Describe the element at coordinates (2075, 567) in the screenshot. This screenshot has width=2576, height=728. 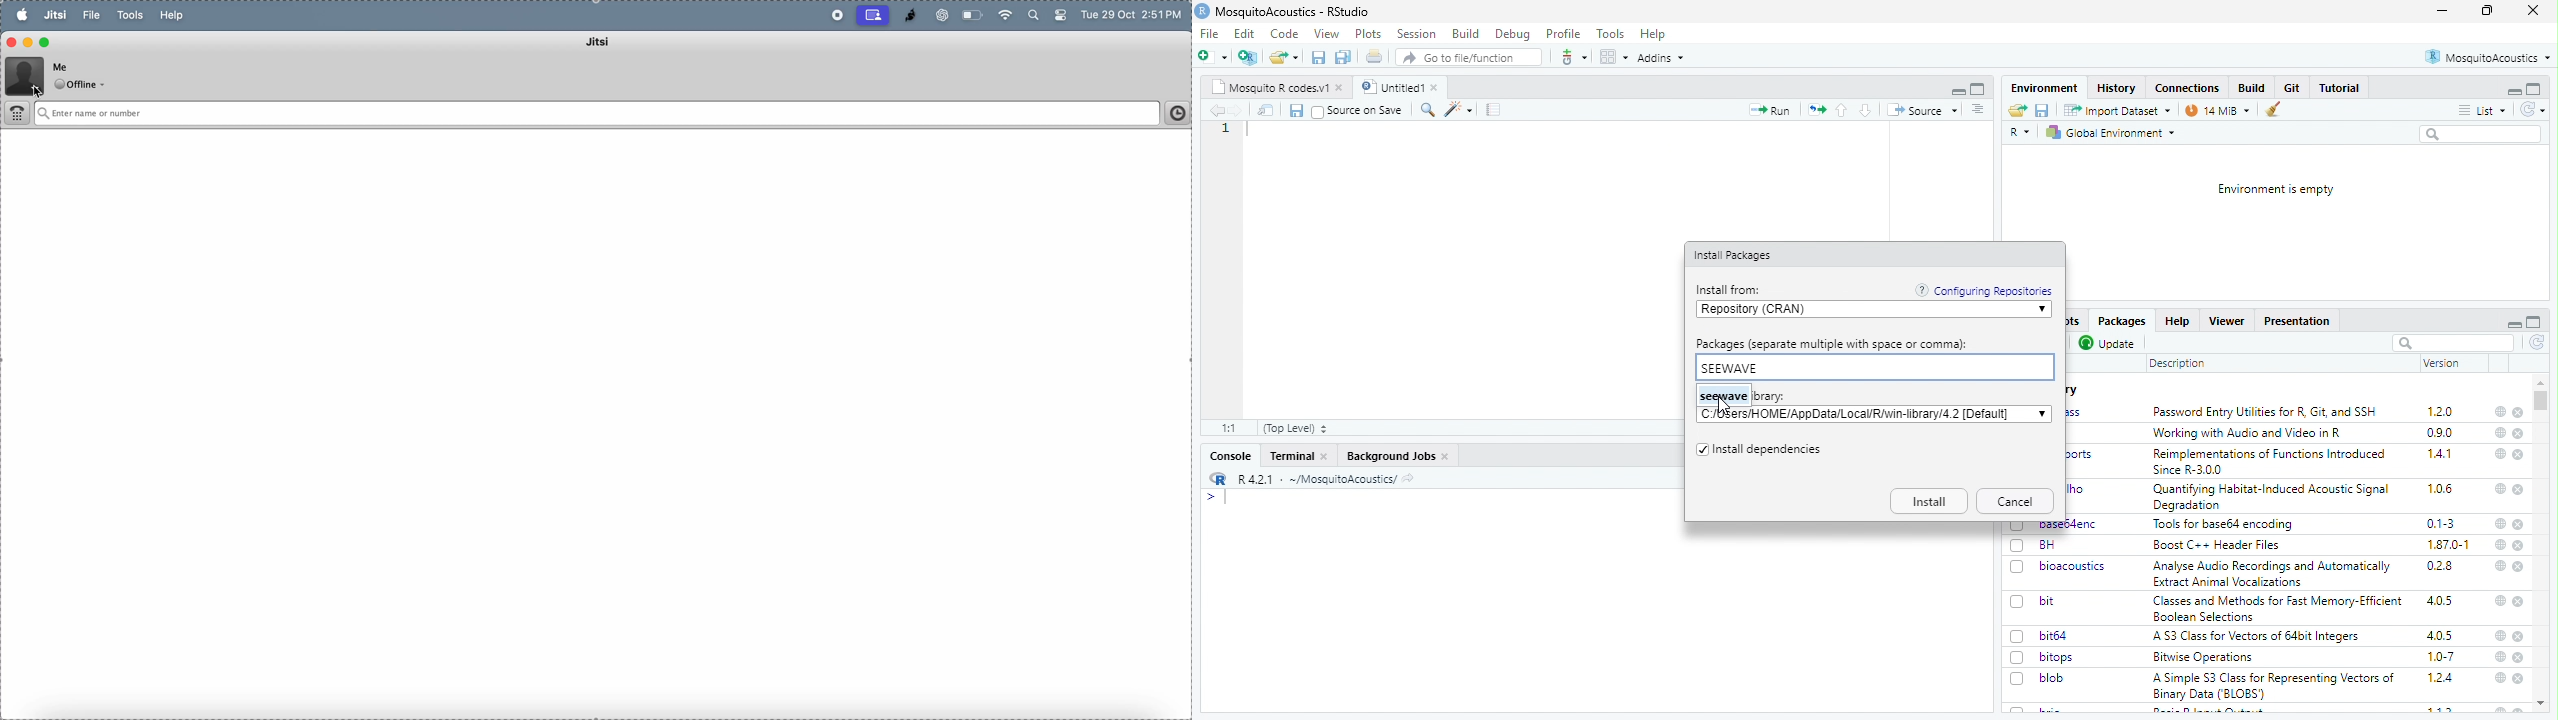
I see `bioacoustics` at that location.